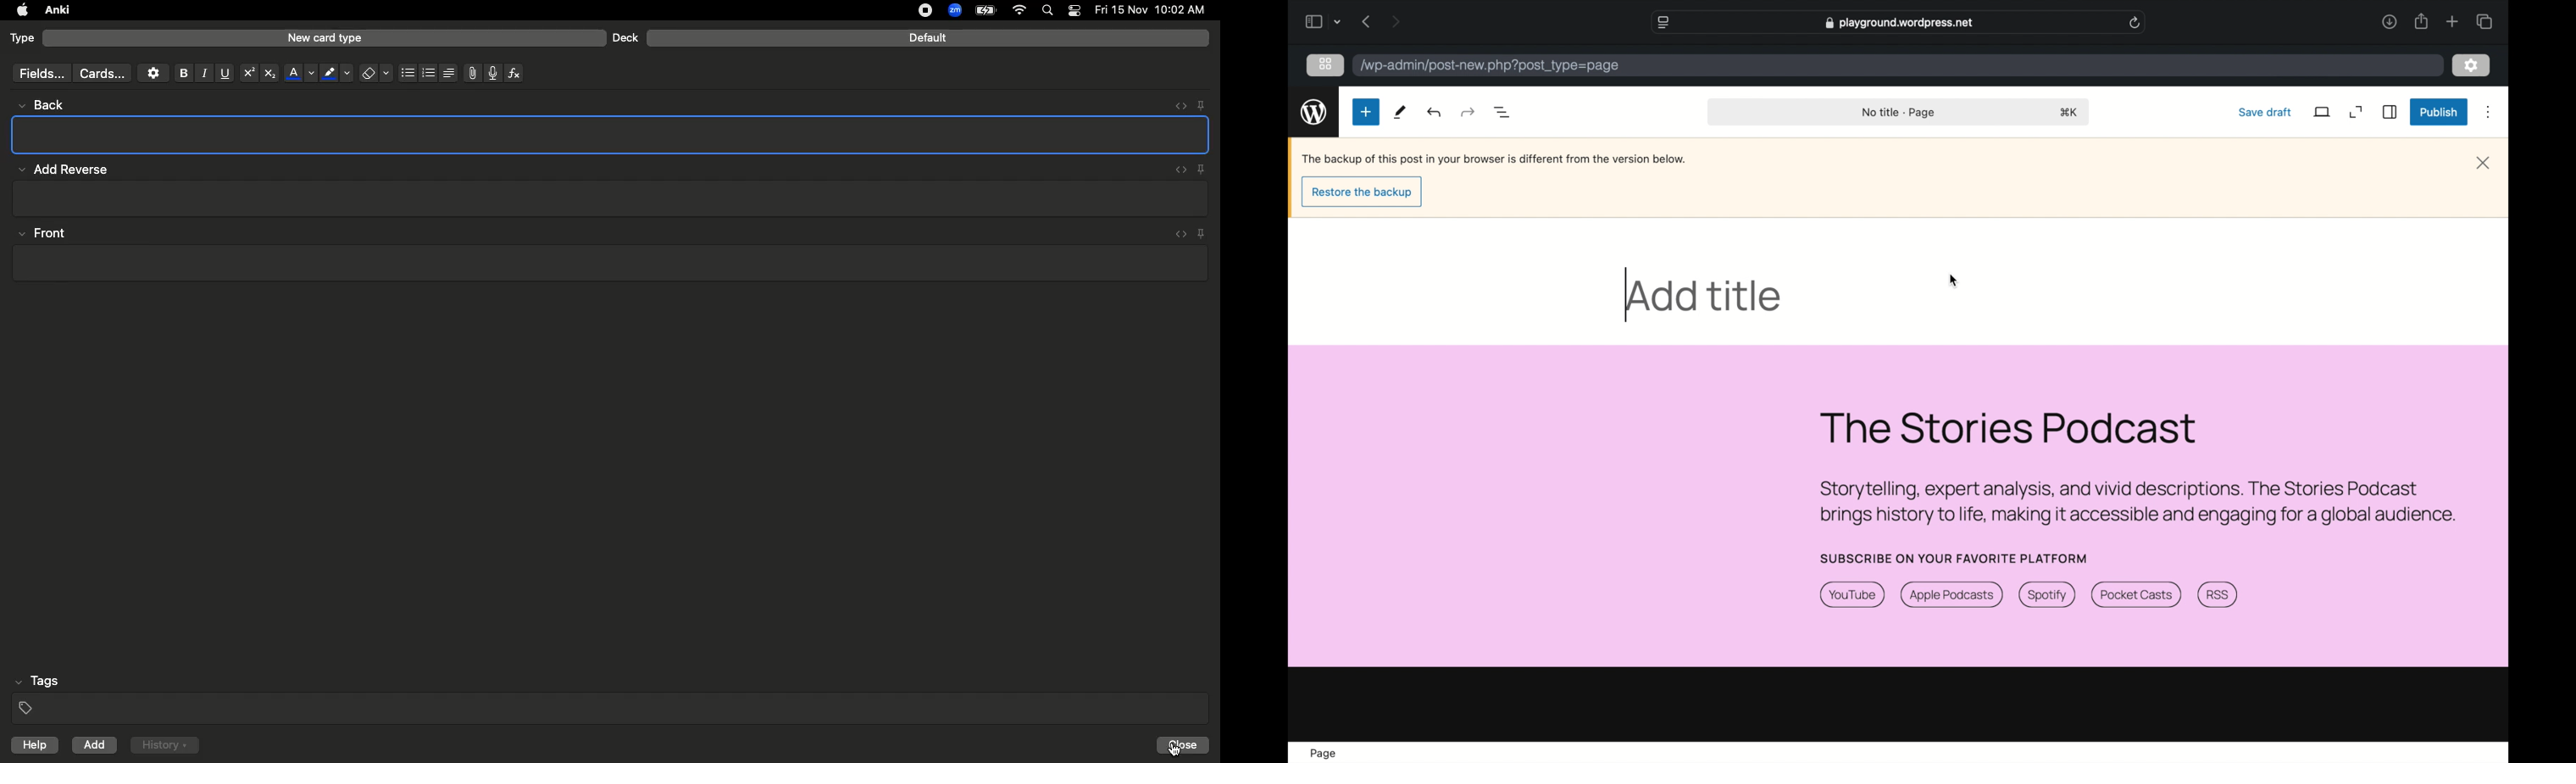 The image size is (2576, 784). Describe the element at coordinates (2484, 20) in the screenshot. I see `show tab overview` at that location.